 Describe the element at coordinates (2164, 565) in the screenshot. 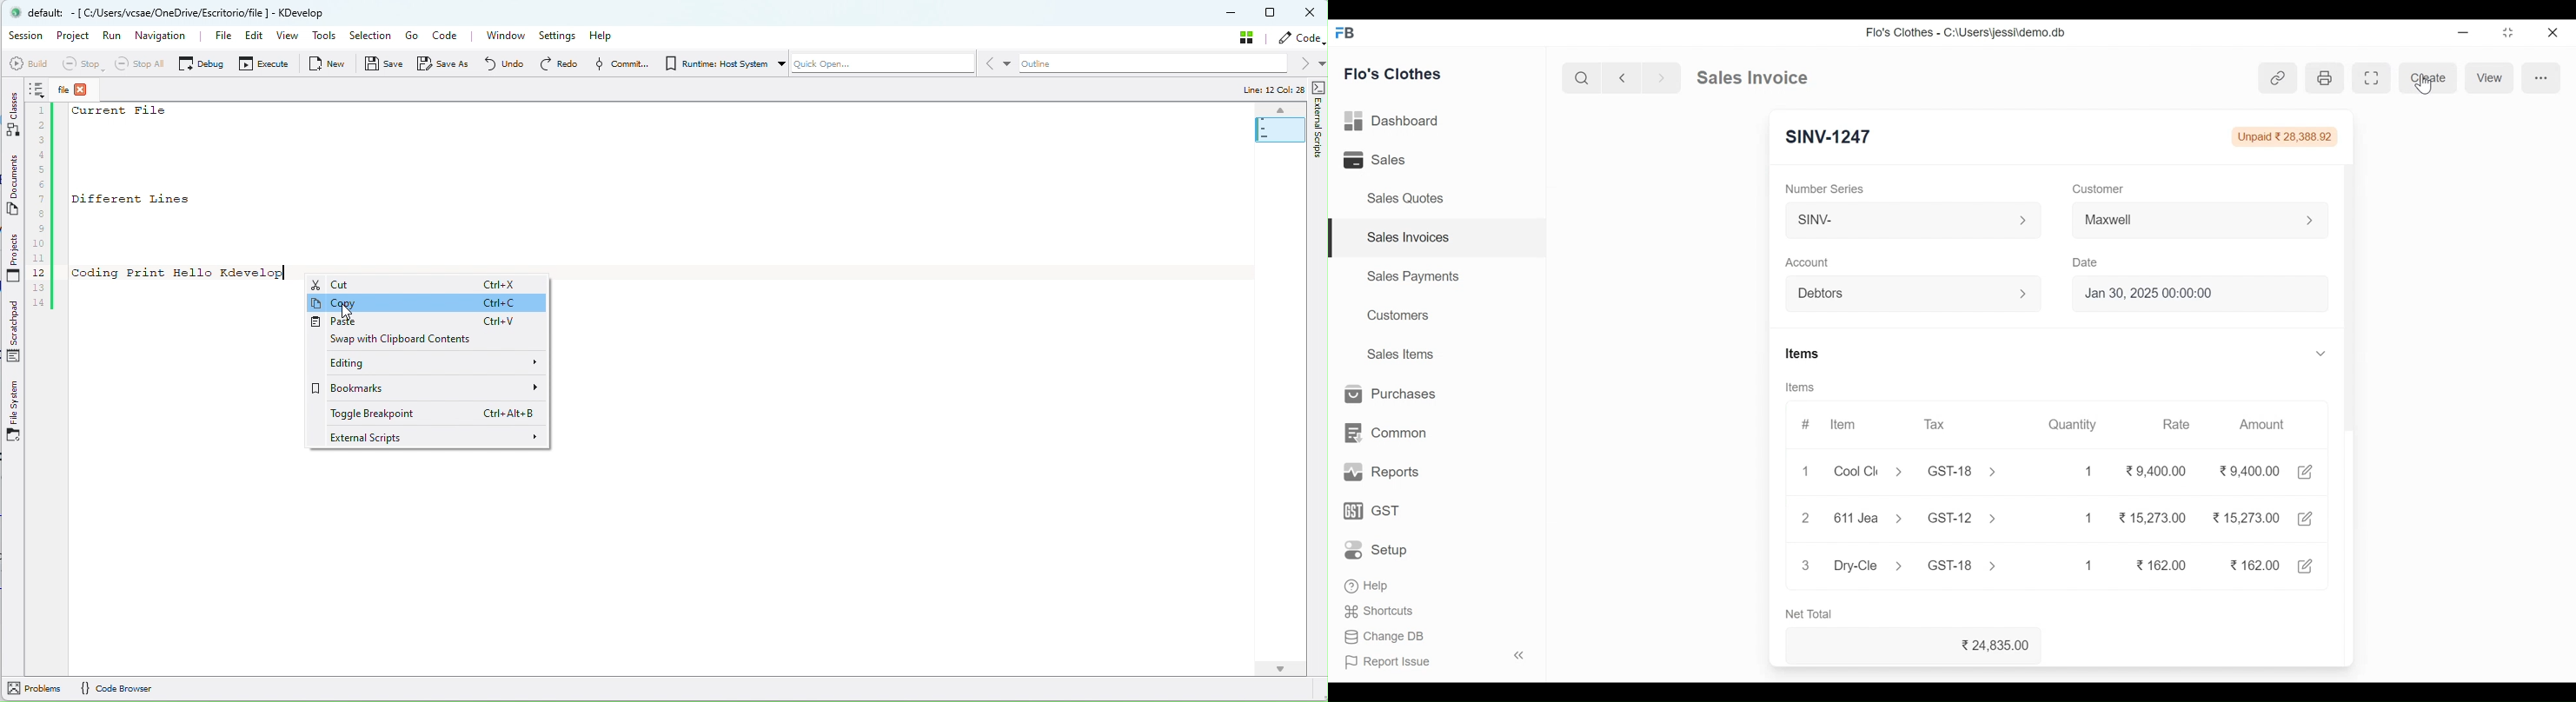

I see `162.00` at that location.